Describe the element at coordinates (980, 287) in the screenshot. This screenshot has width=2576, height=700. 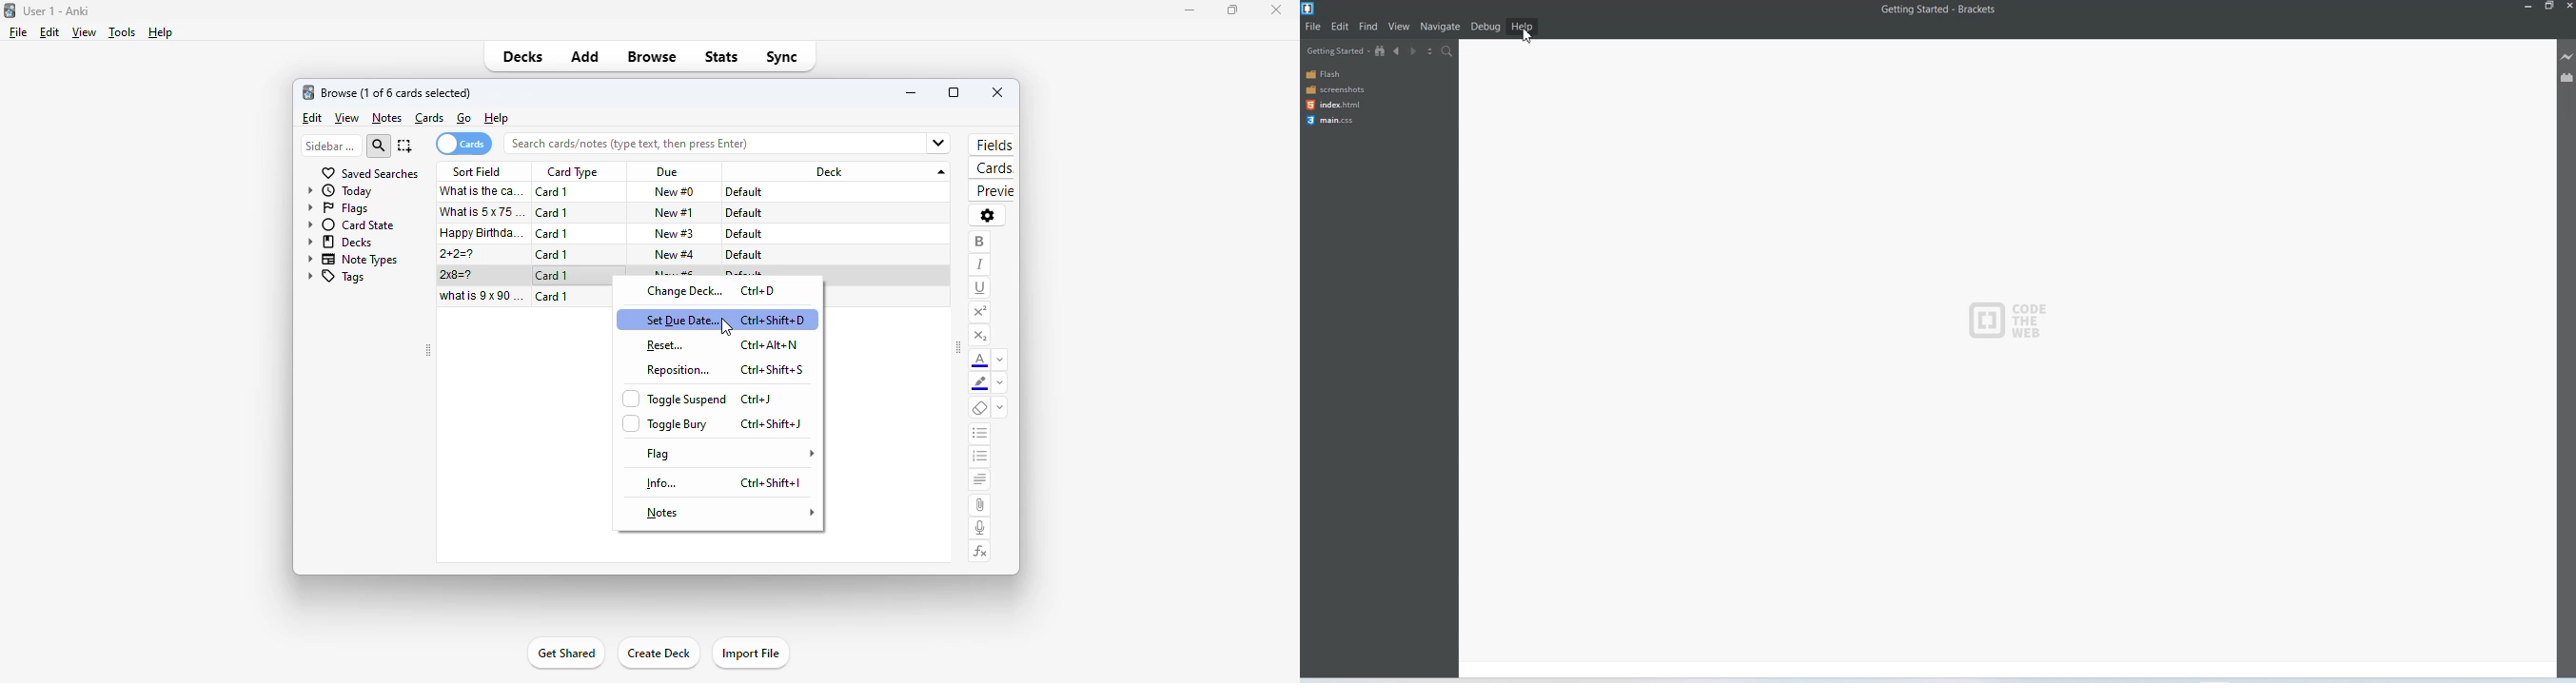
I see `underline` at that location.